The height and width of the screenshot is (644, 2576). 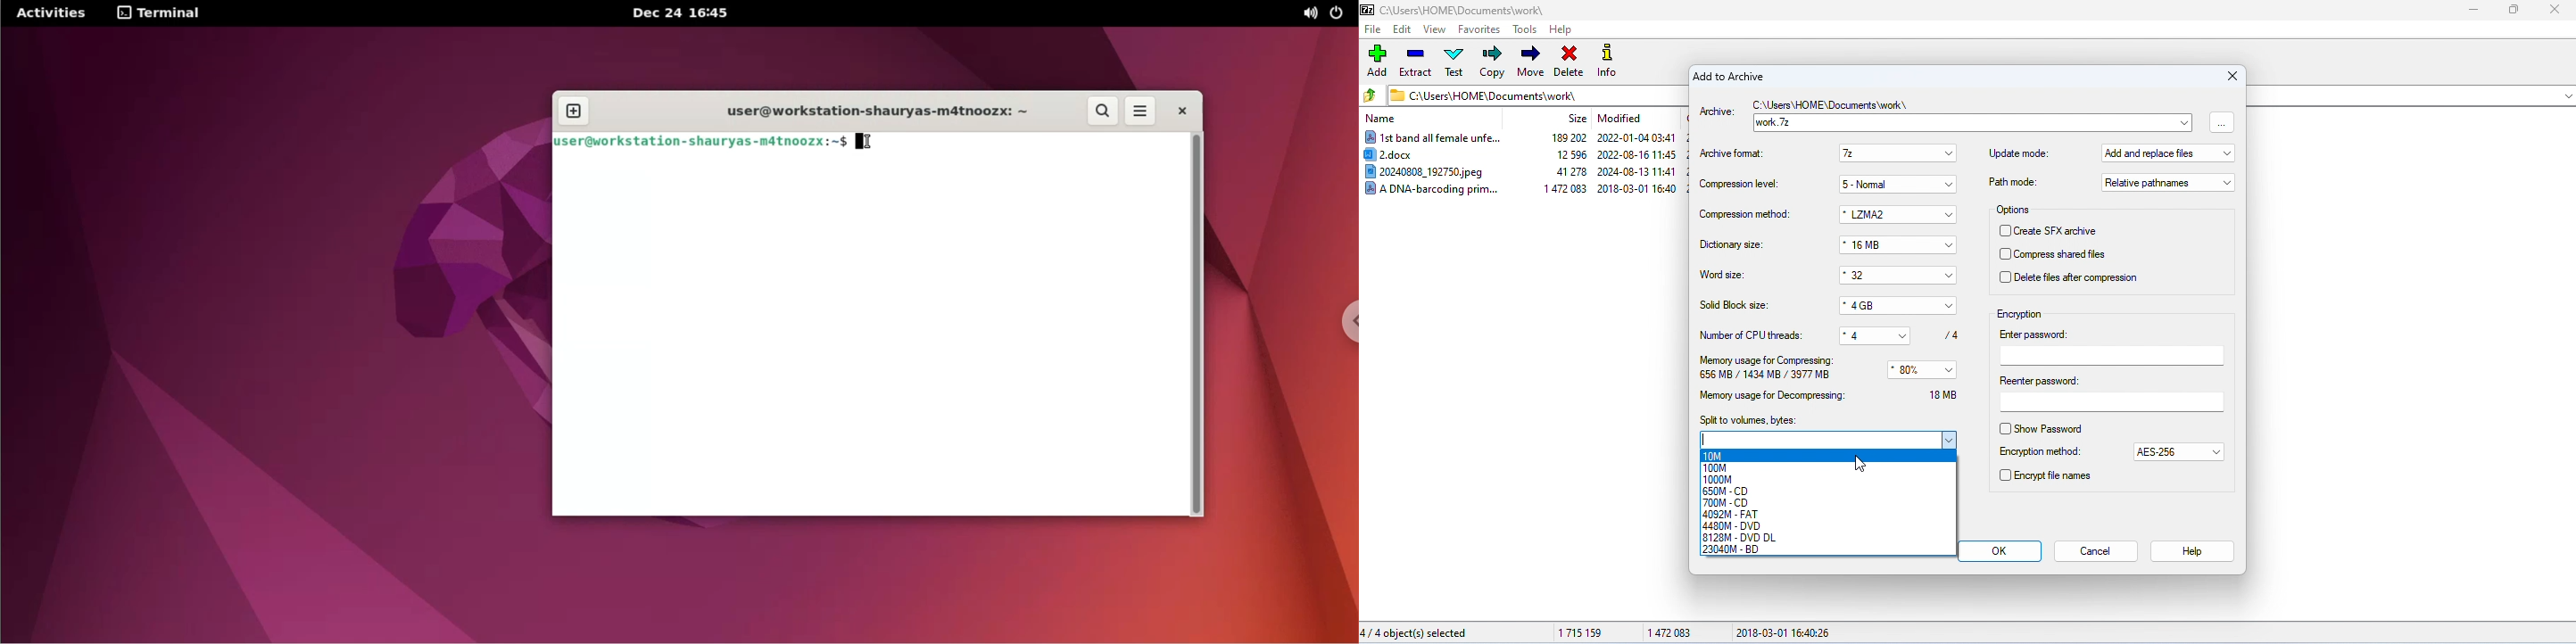 I want to click on drop down, so click(x=1951, y=441).